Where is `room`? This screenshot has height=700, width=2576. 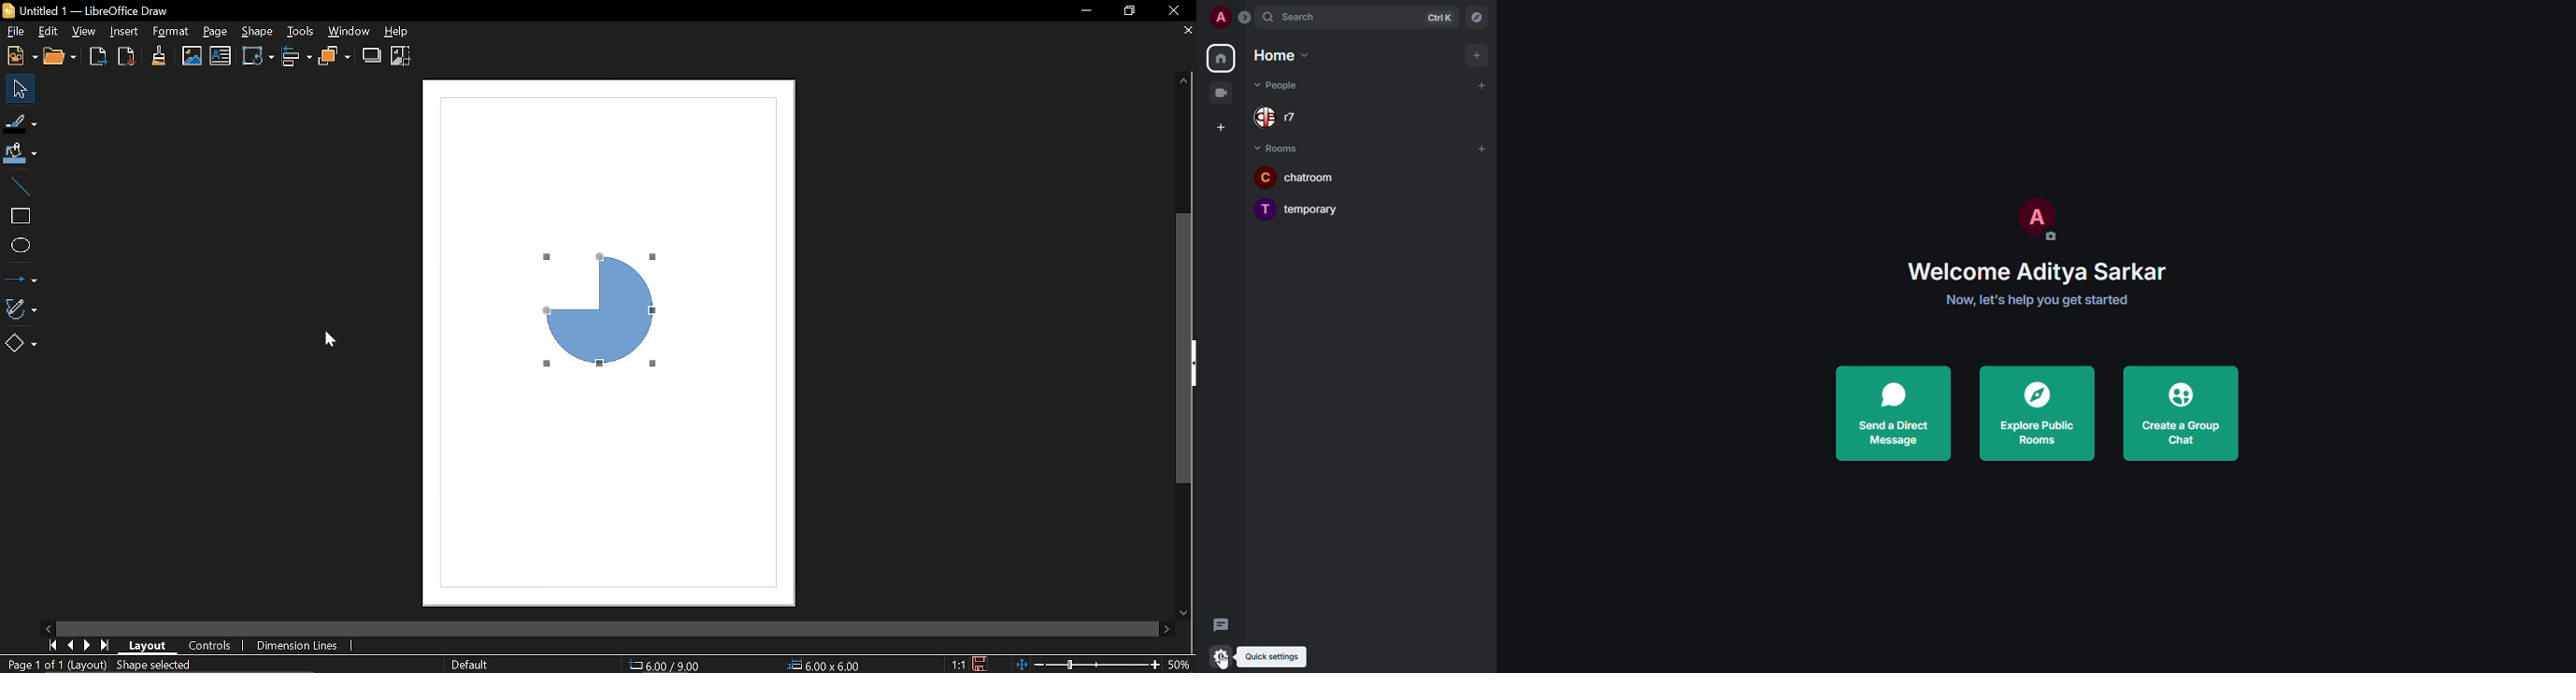
room is located at coordinates (1306, 175).